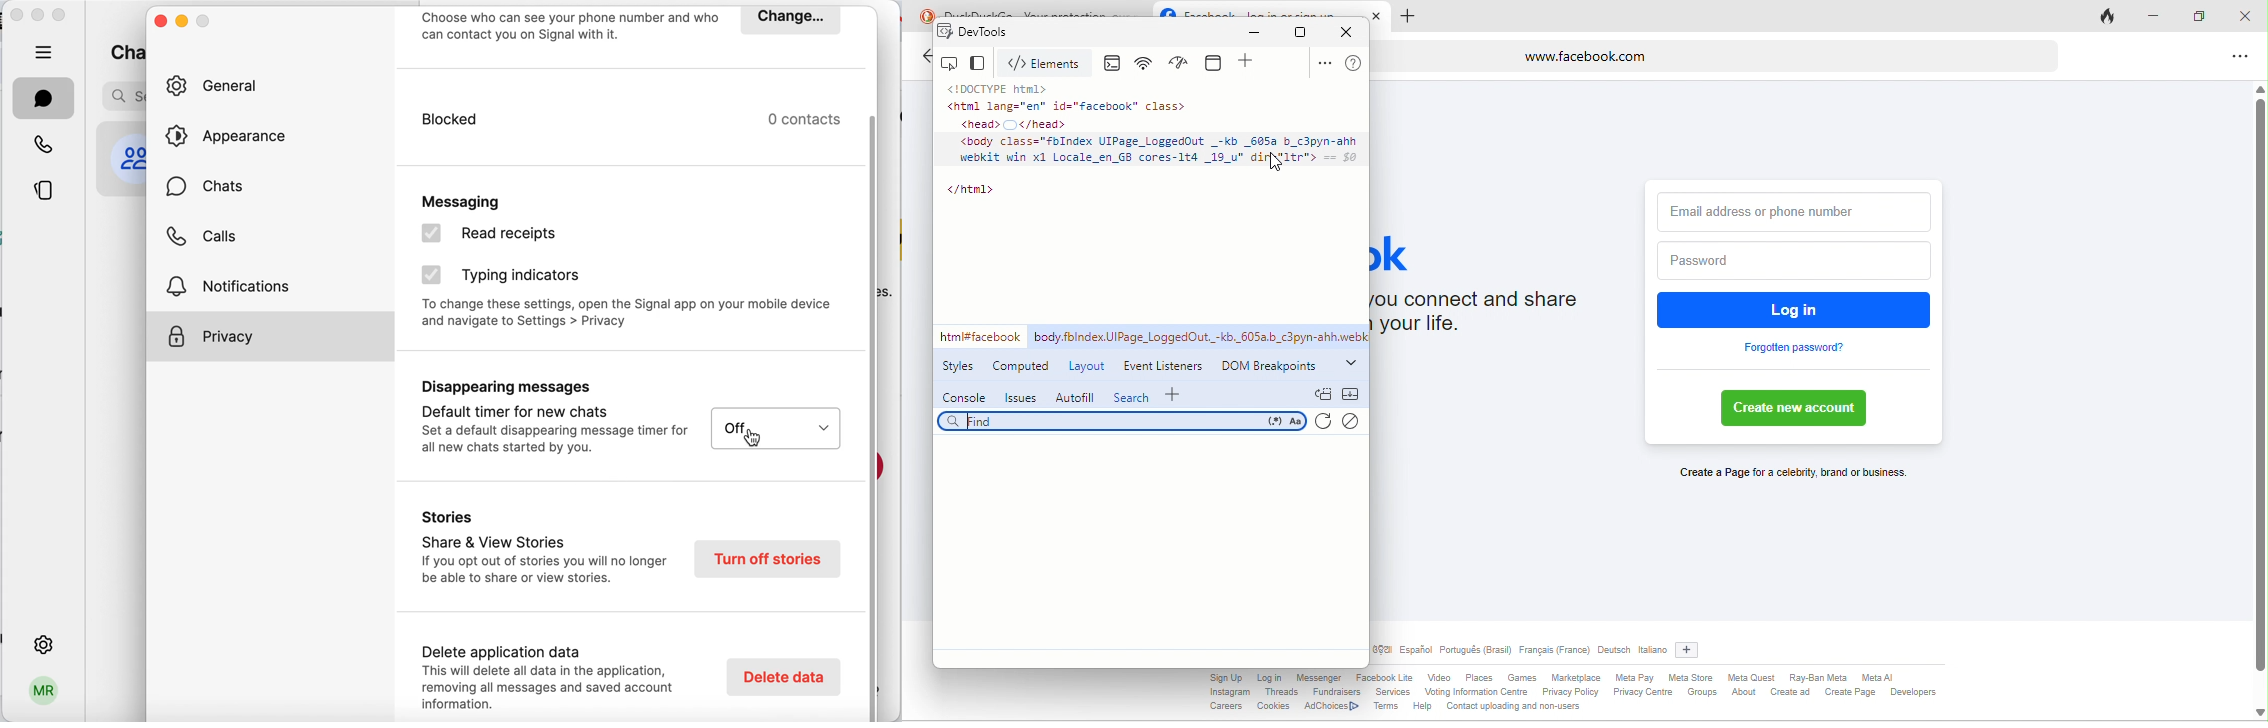 The width and height of the screenshot is (2268, 728). I want to click on minimize, so click(2162, 18).